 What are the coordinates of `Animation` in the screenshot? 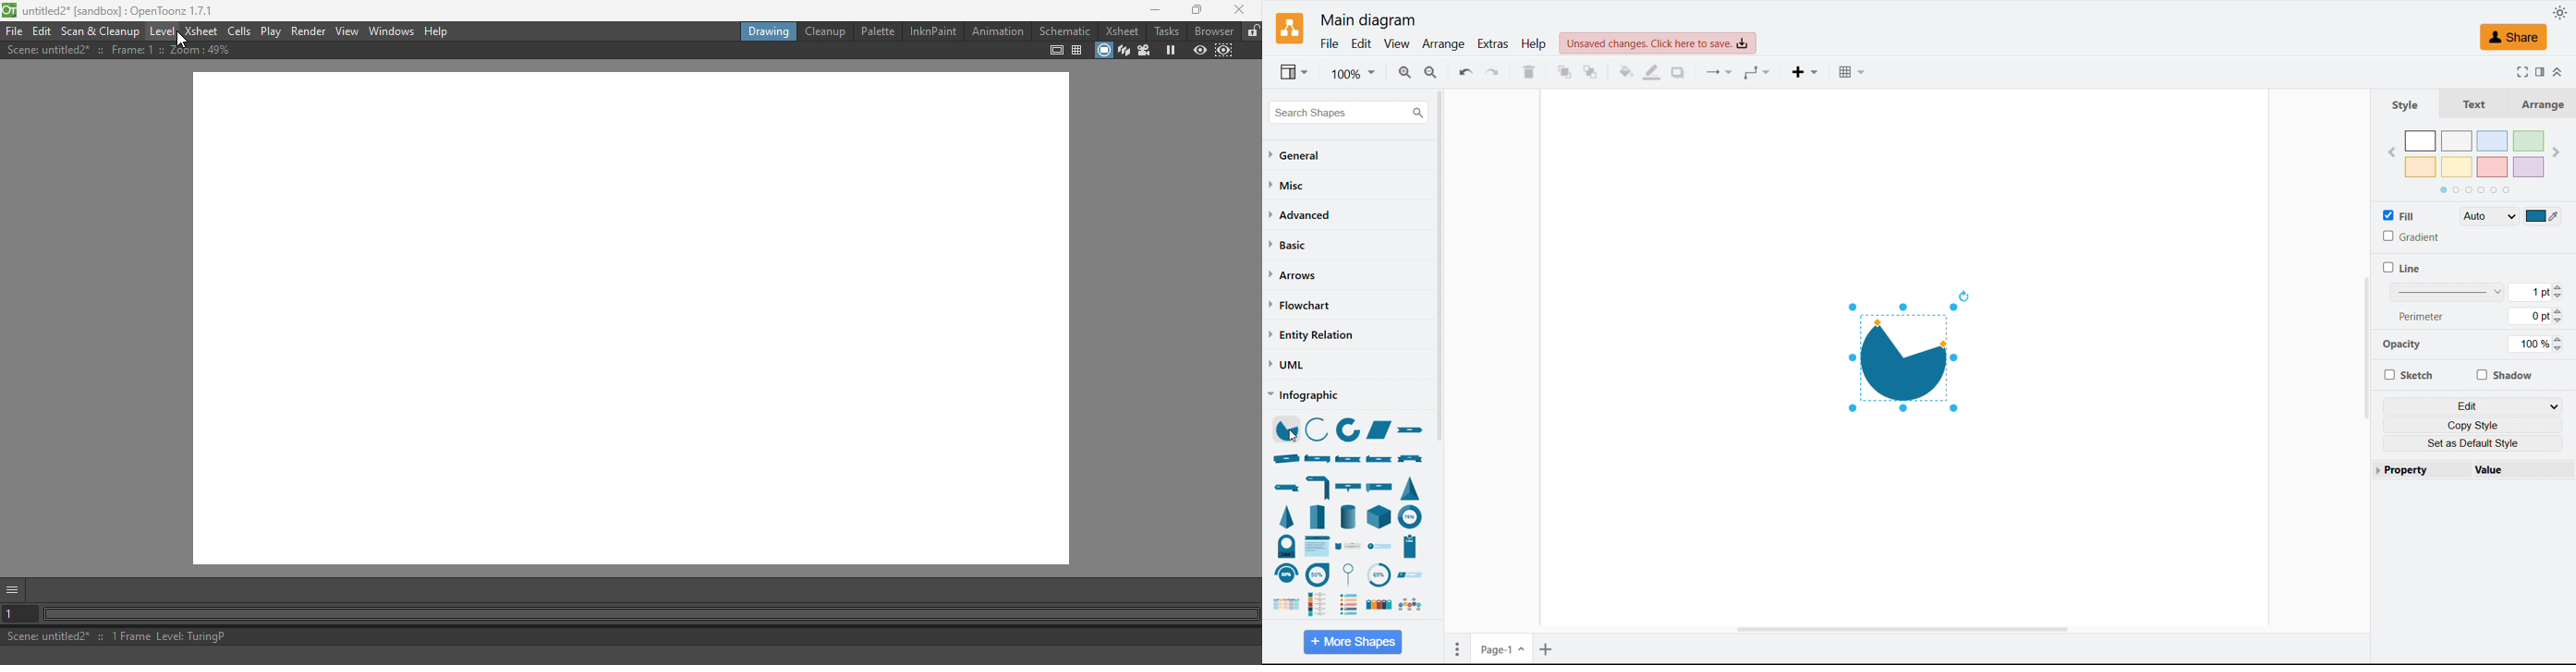 It's located at (996, 34).